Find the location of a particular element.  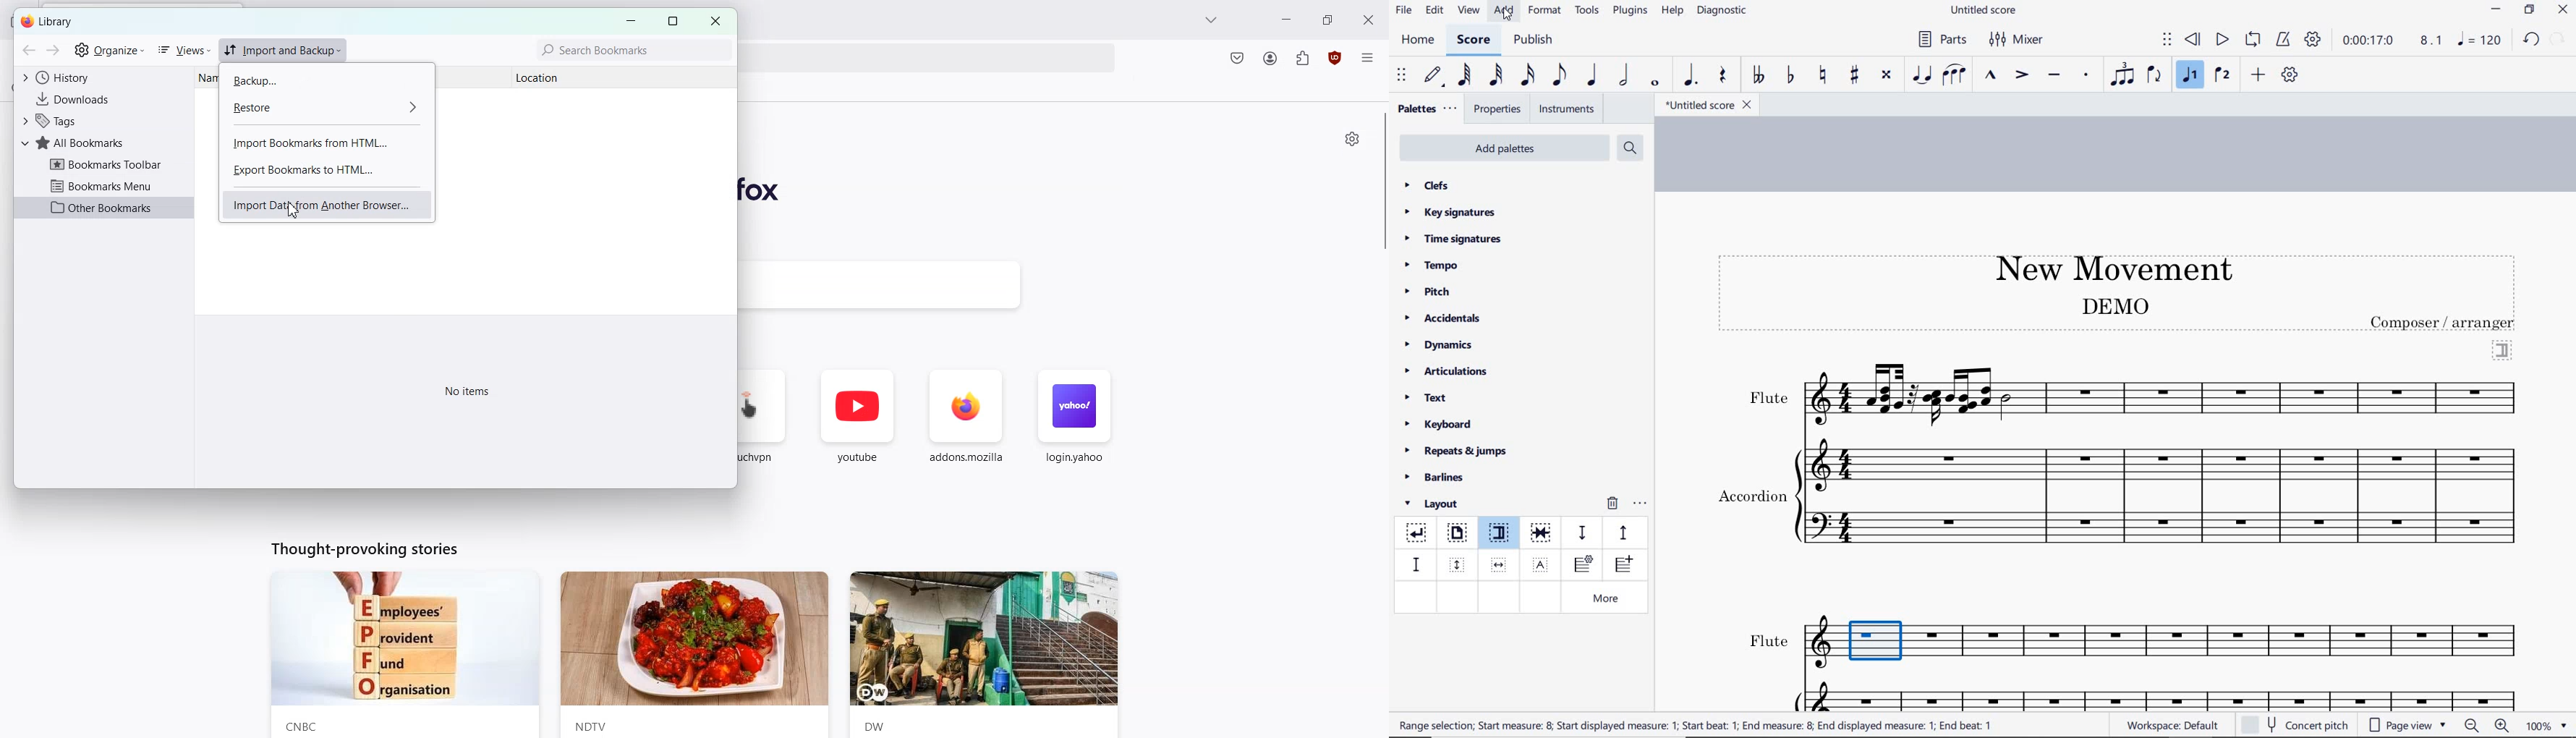

text is located at coordinates (1427, 399).